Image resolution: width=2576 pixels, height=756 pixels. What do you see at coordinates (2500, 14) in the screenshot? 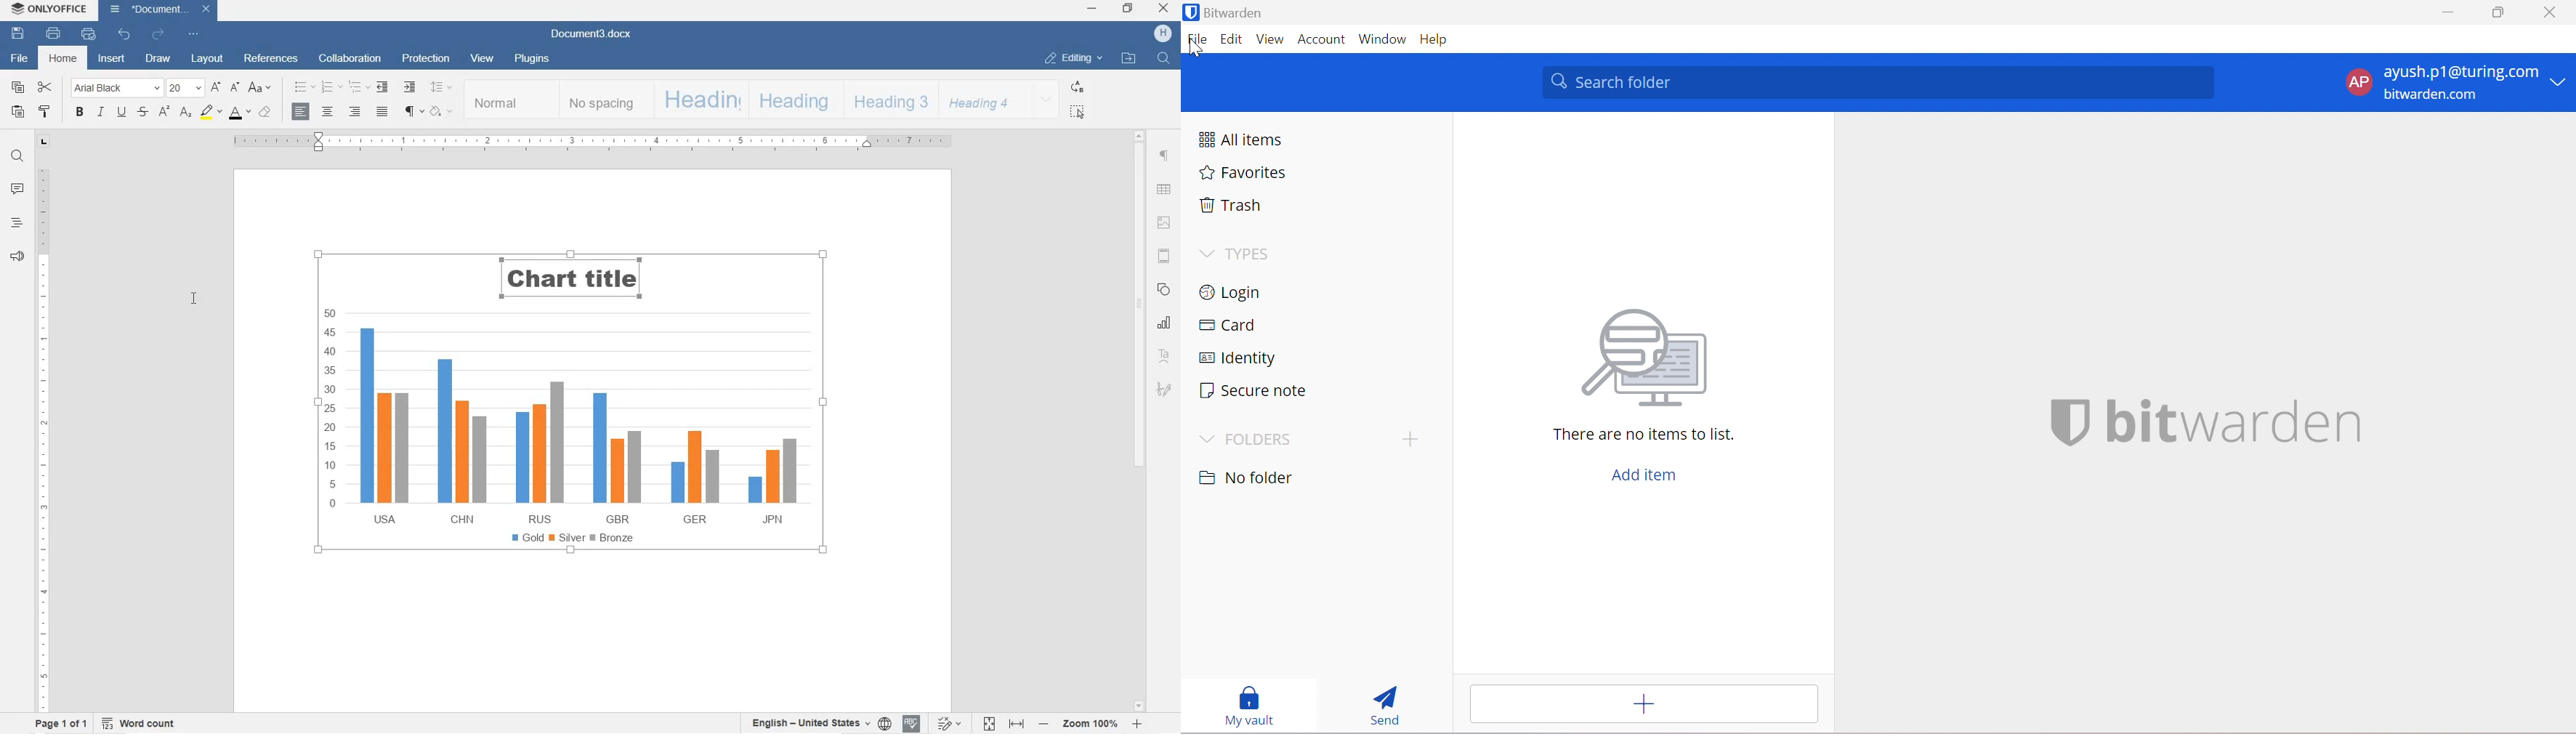
I see `Restore Down` at bounding box center [2500, 14].